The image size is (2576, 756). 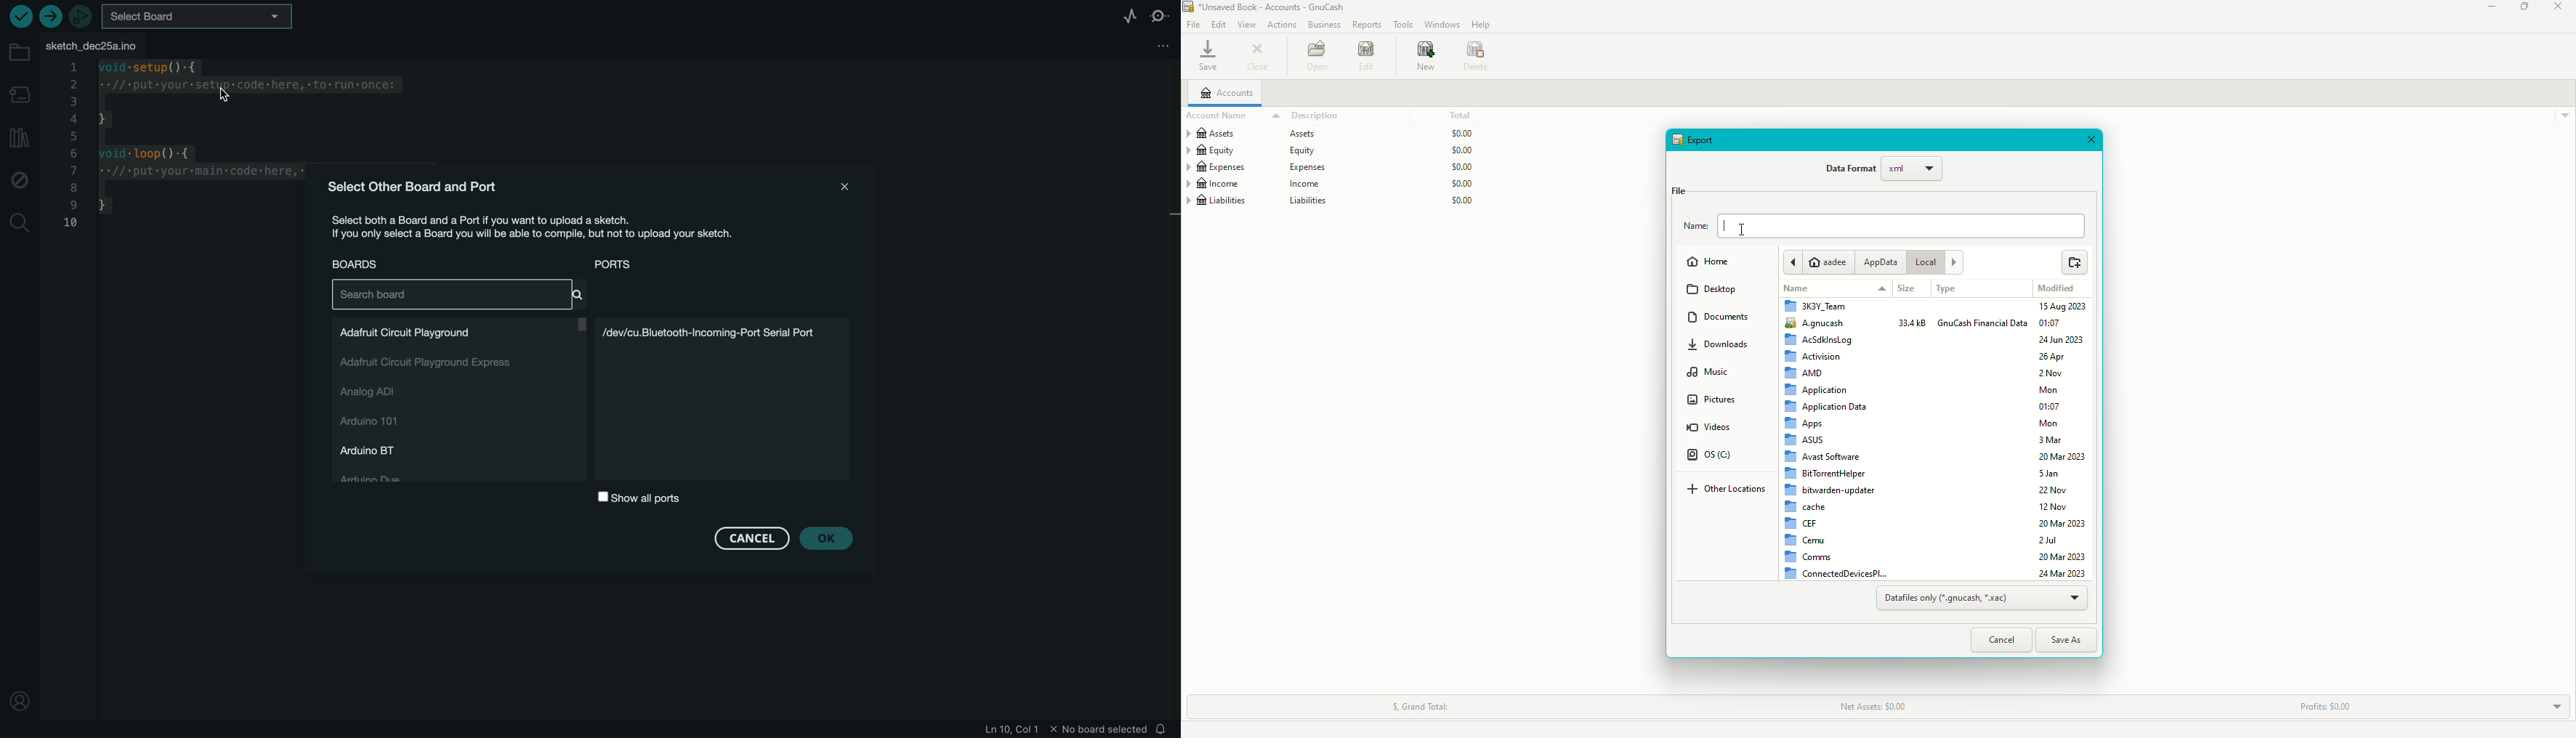 What do you see at coordinates (1712, 374) in the screenshot?
I see `Music` at bounding box center [1712, 374].